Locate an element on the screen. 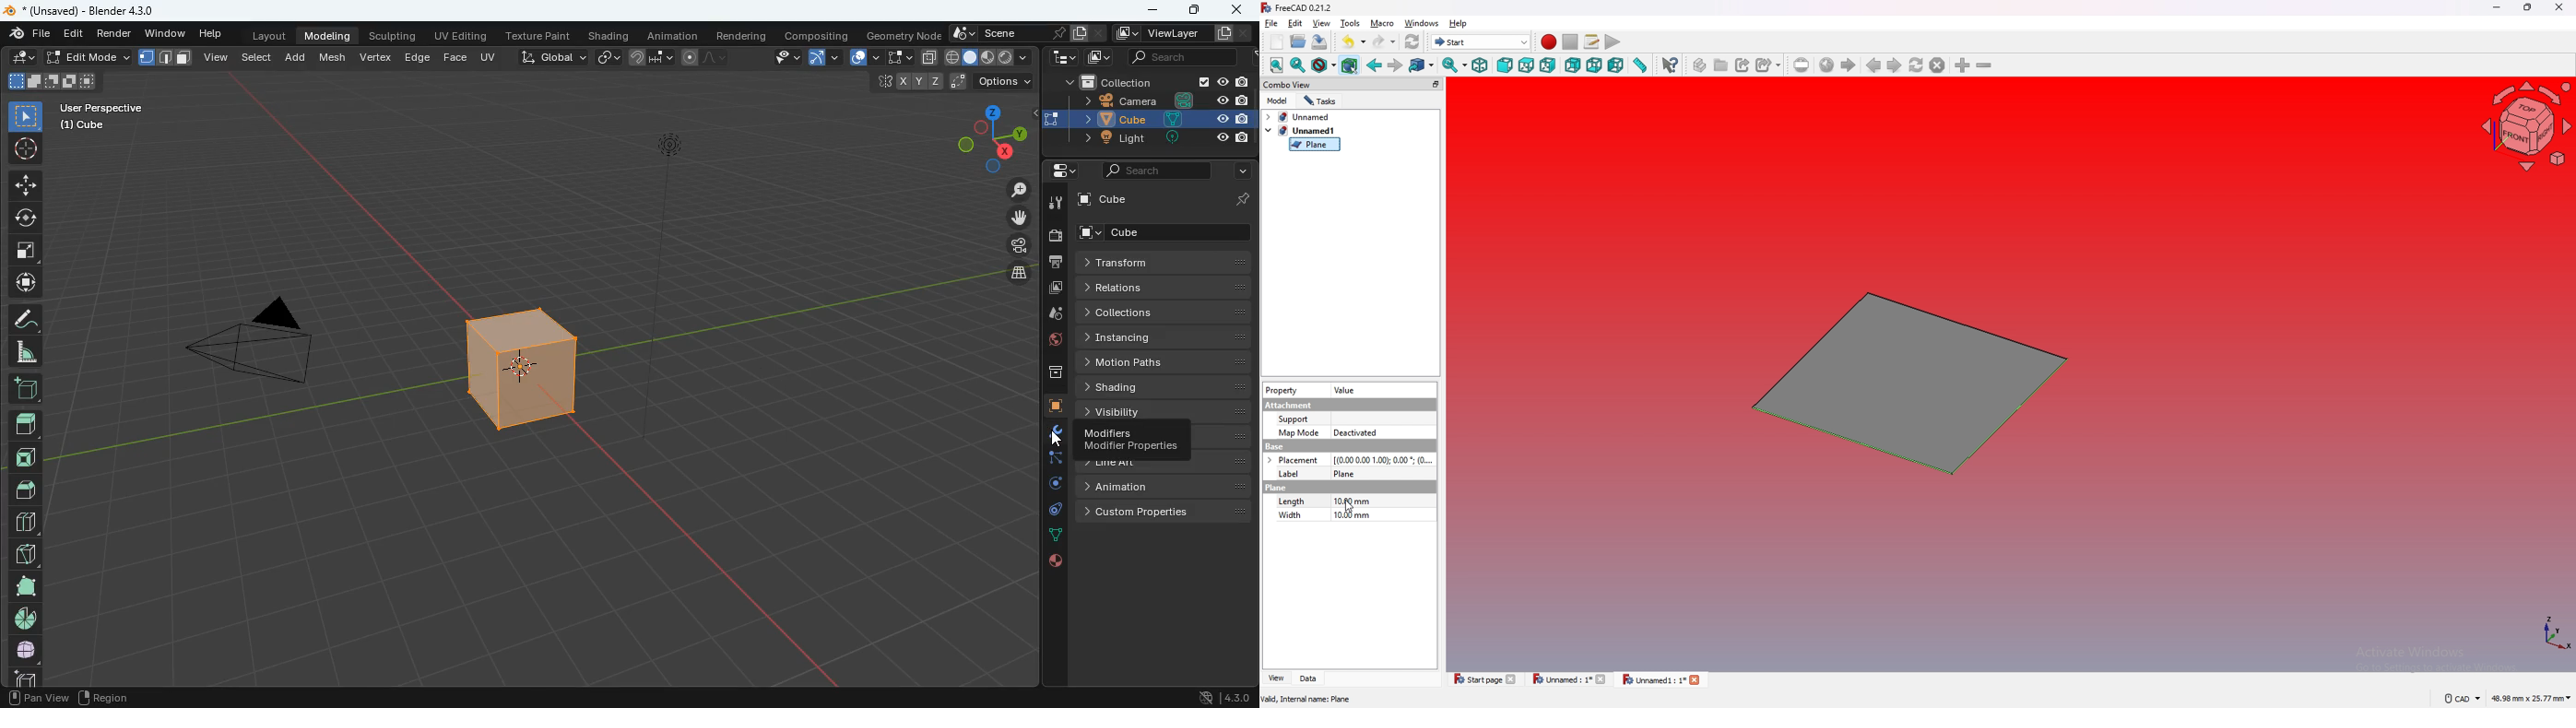 This screenshot has height=728, width=2576. front is located at coordinates (24, 457).